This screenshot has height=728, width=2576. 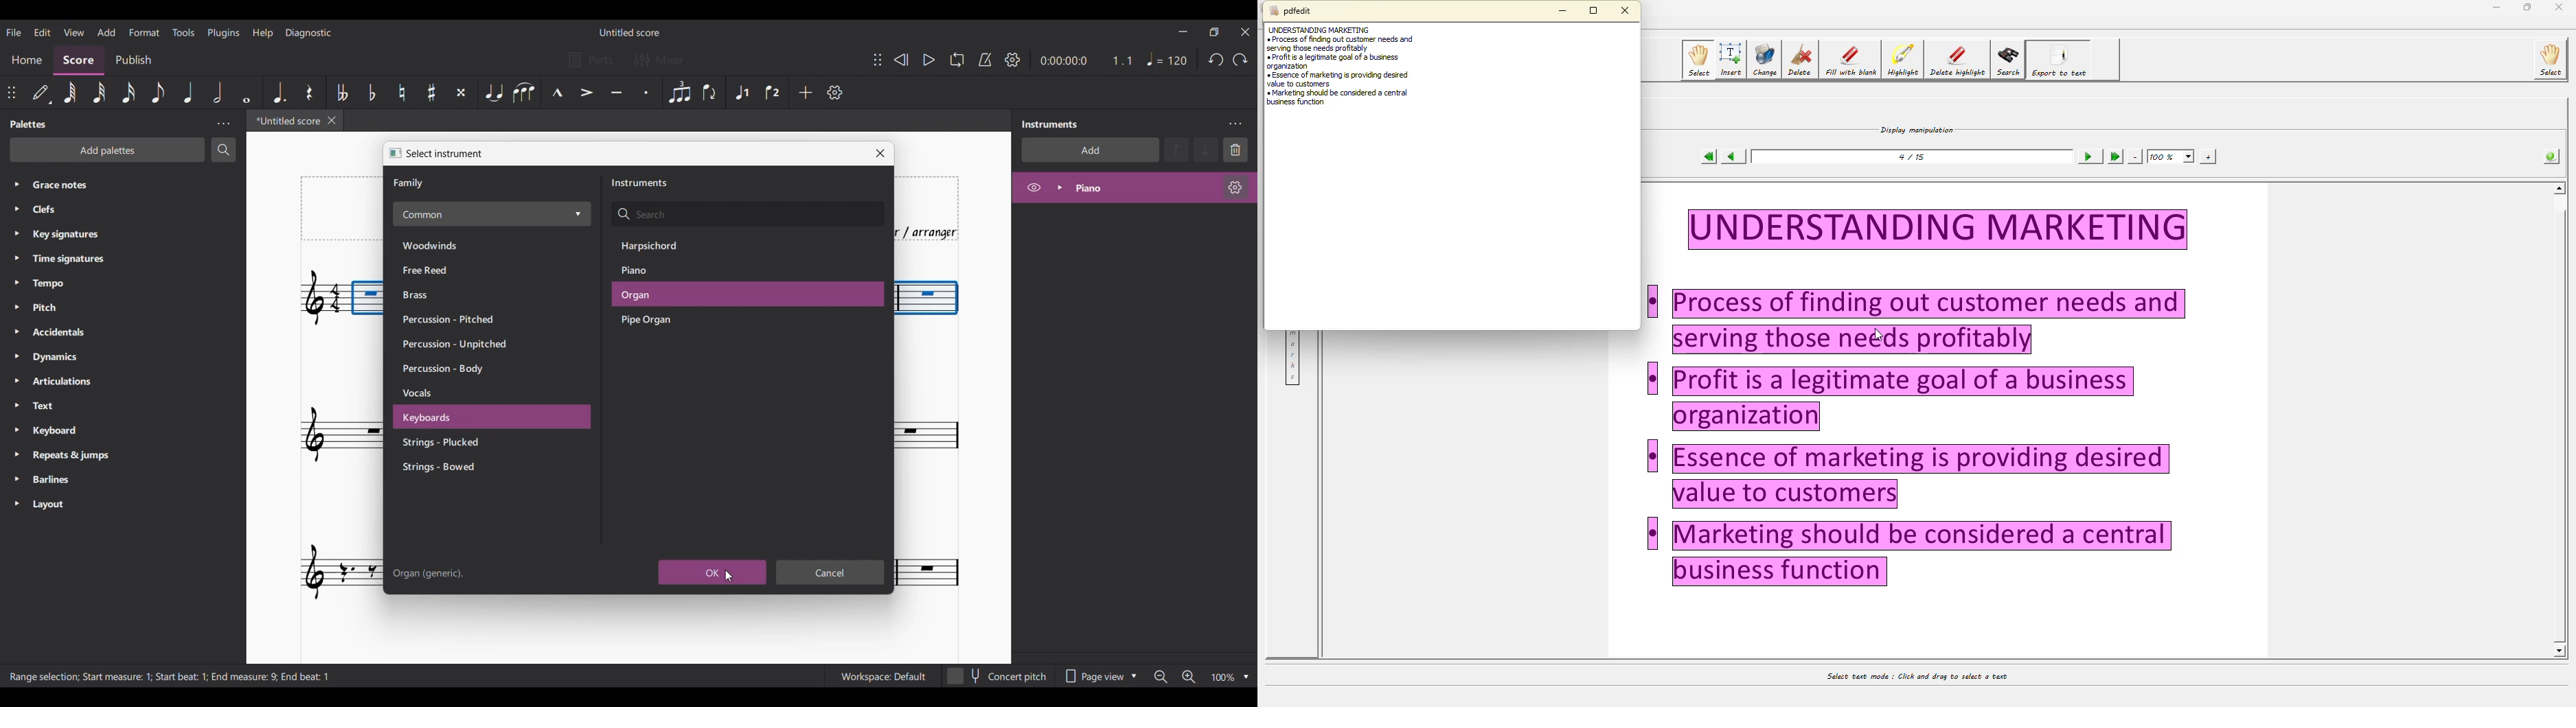 What do you see at coordinates (1216, 60) in the screenshot?
I see `Undo` at bounding box center [1216, 60].